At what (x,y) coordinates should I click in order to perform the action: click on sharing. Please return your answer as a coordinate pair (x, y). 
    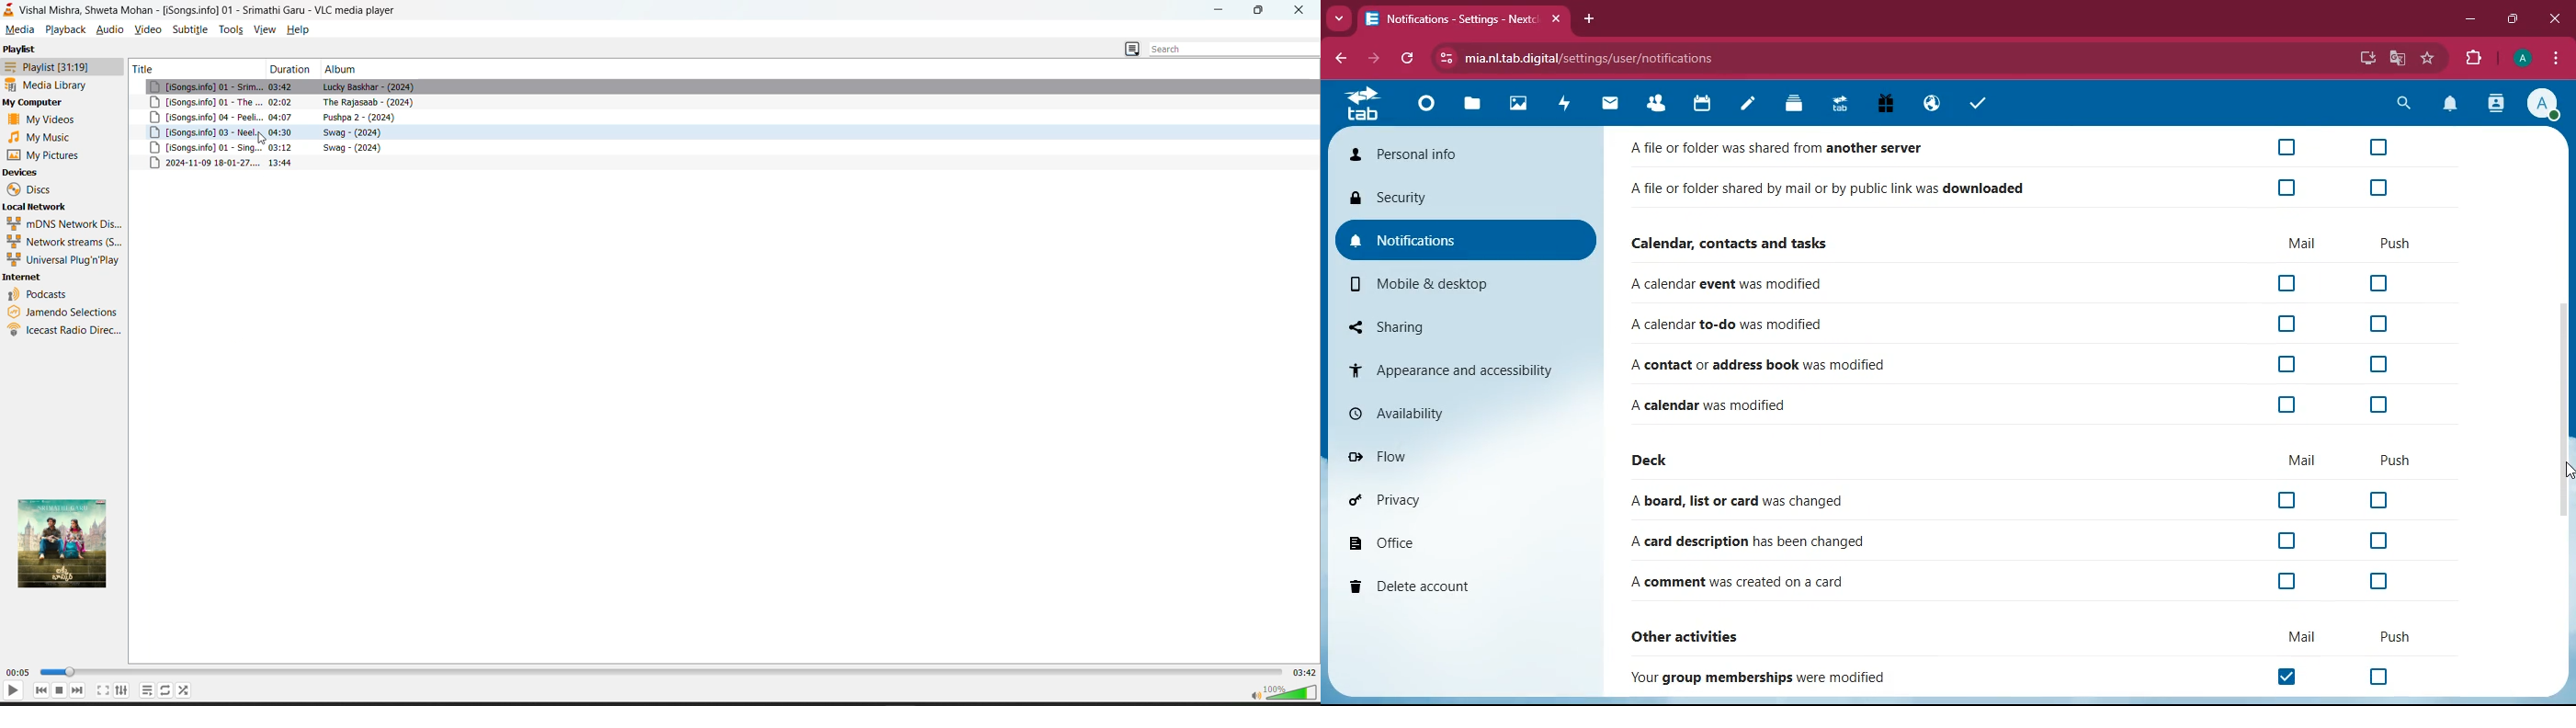
    Looking at the image, I should click on (1469, 326).